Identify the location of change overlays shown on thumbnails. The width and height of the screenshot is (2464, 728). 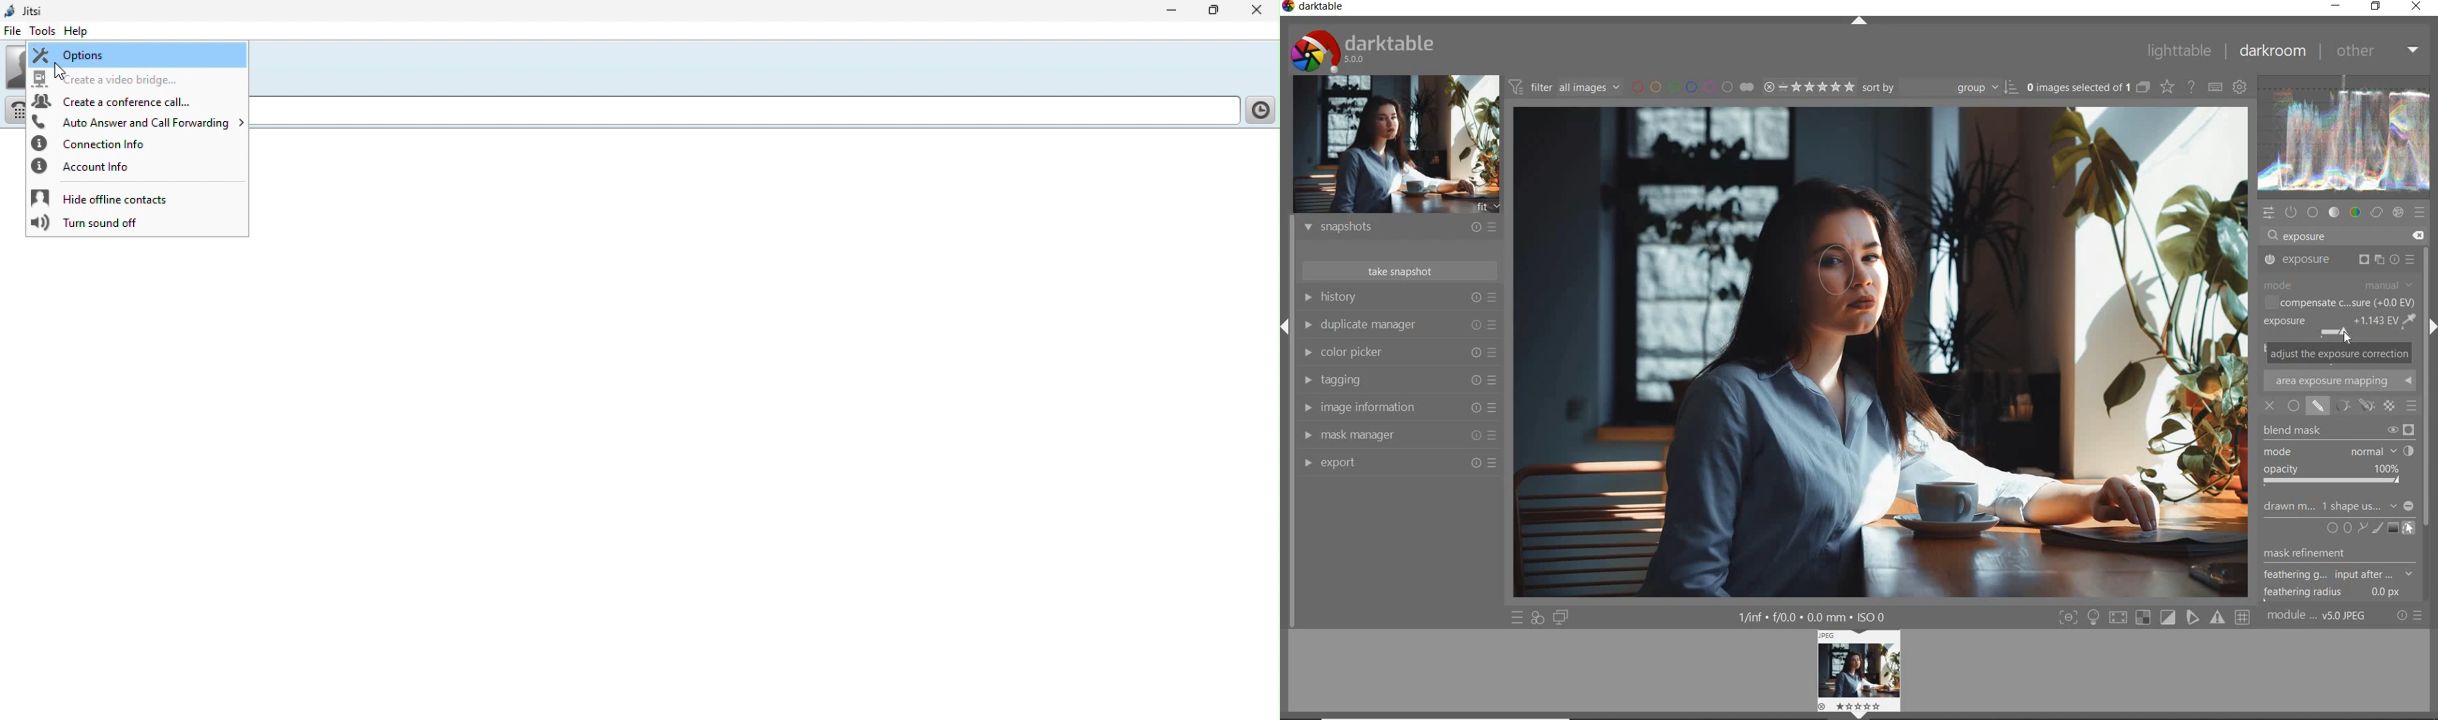
(2167, 86).